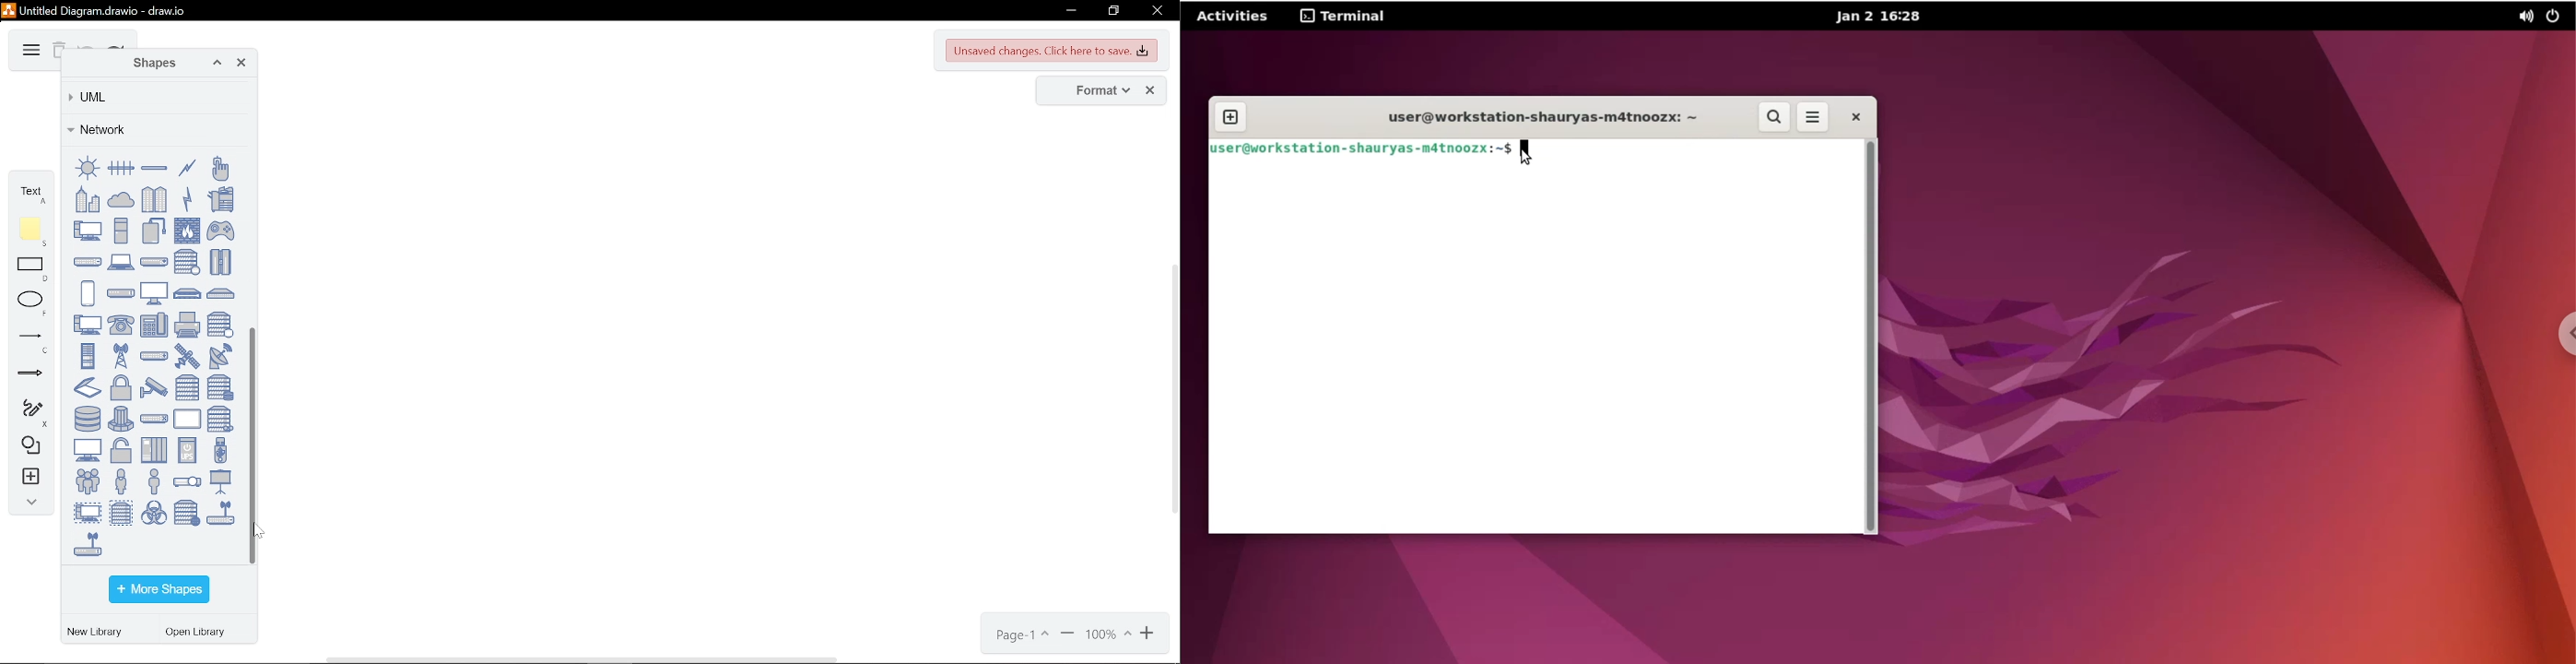 This screenshot has height=672, width=2576. What do you see at coordinates (88, 512) in the screenshot?
I see `virtual PC` at bounding box center [88, 512].